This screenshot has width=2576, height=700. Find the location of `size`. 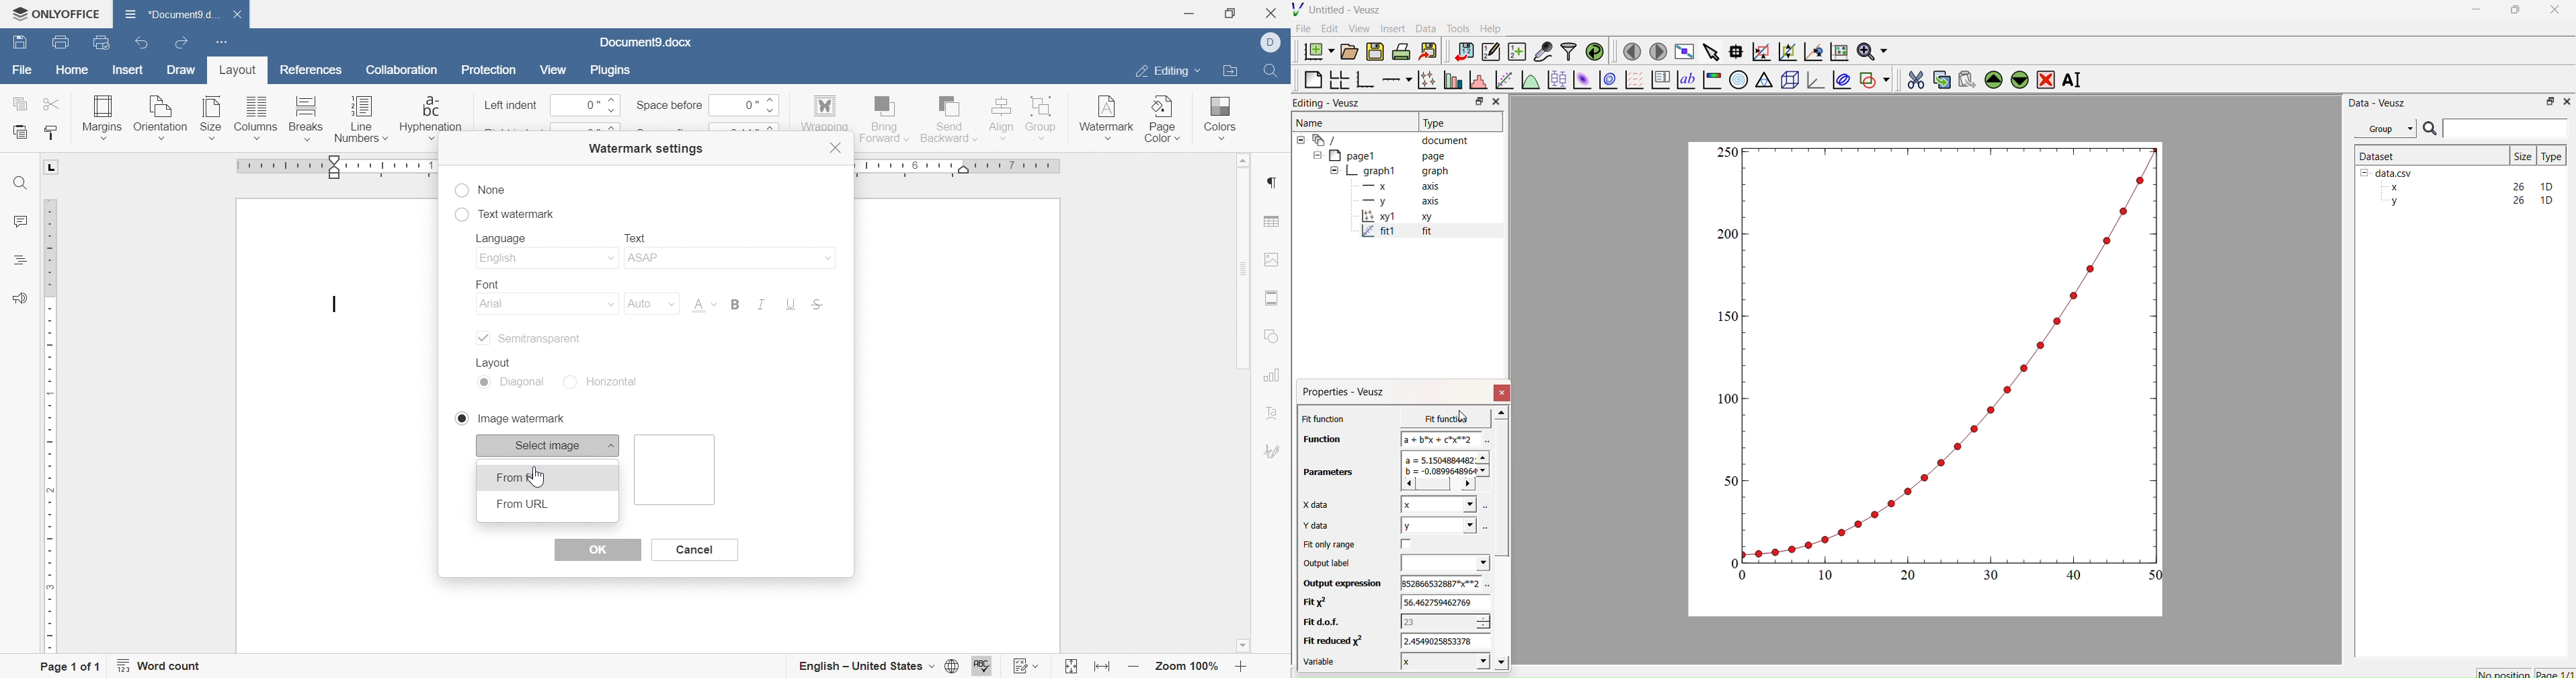

size is located at coordinates (210, 118).